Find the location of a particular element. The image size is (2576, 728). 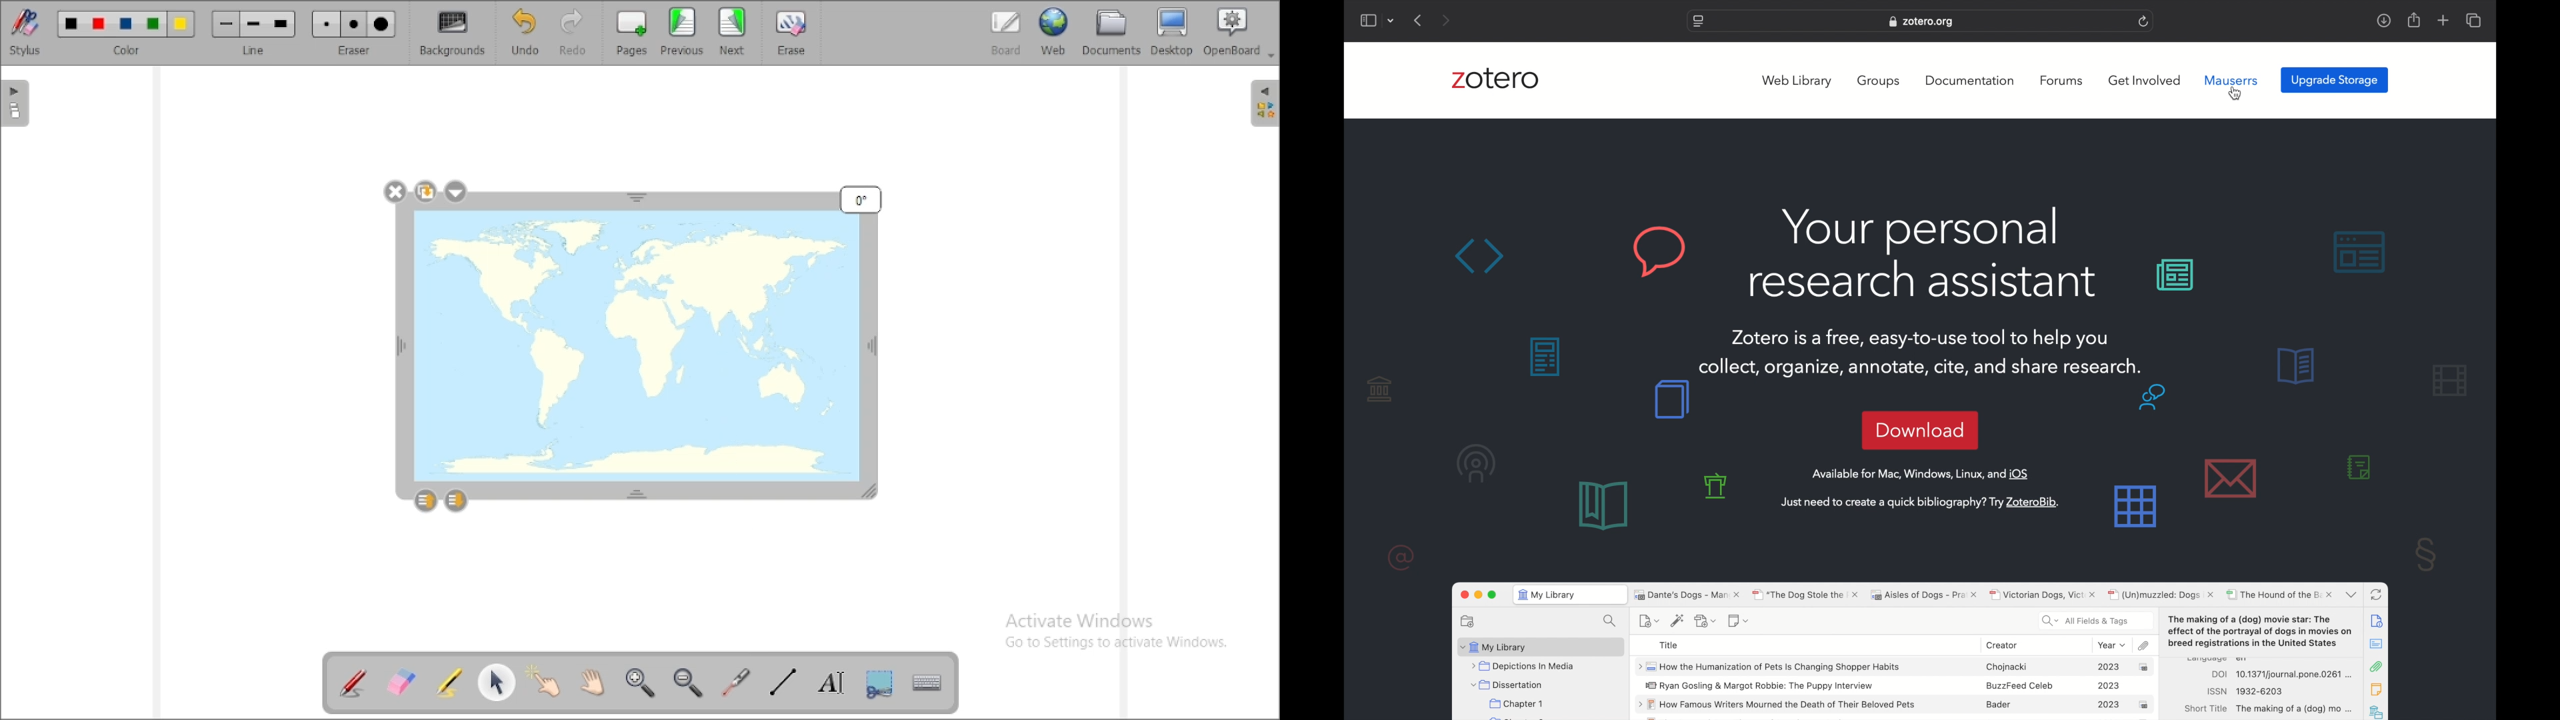

previous is located at coordinates (1419, 20).